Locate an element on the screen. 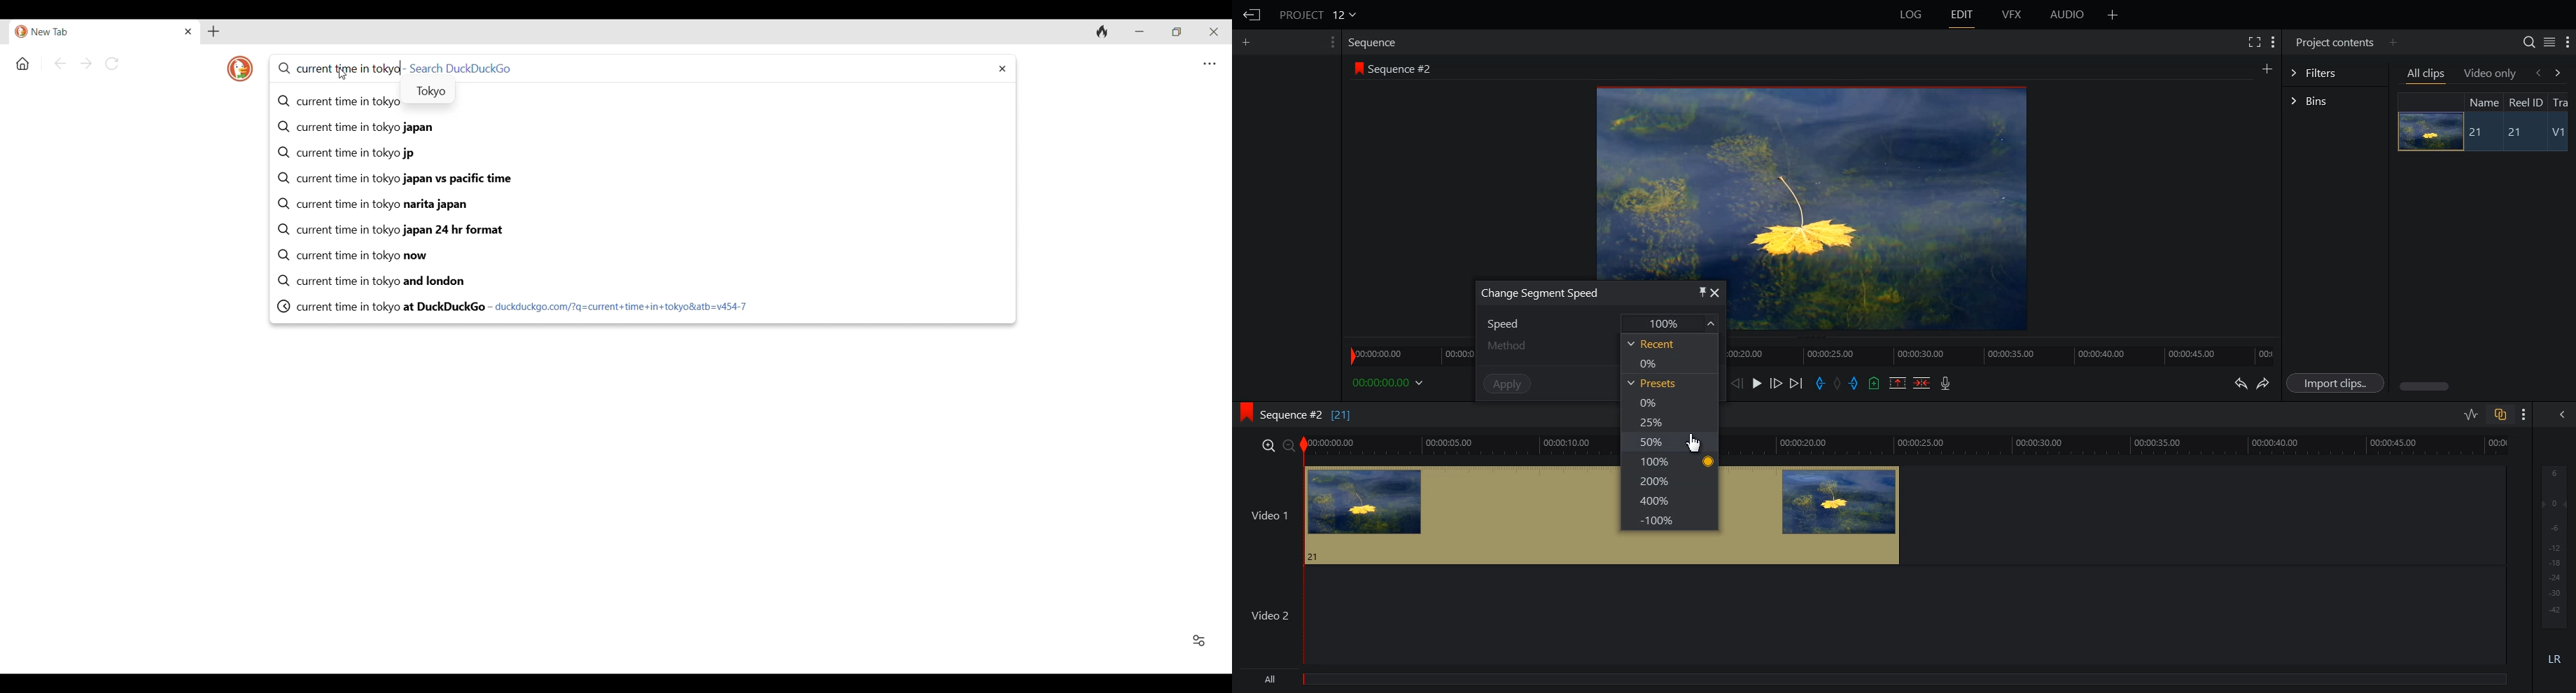 This screenshot has width=2576, height=700. Sequence #2 is located at coordinates (1404, 69).